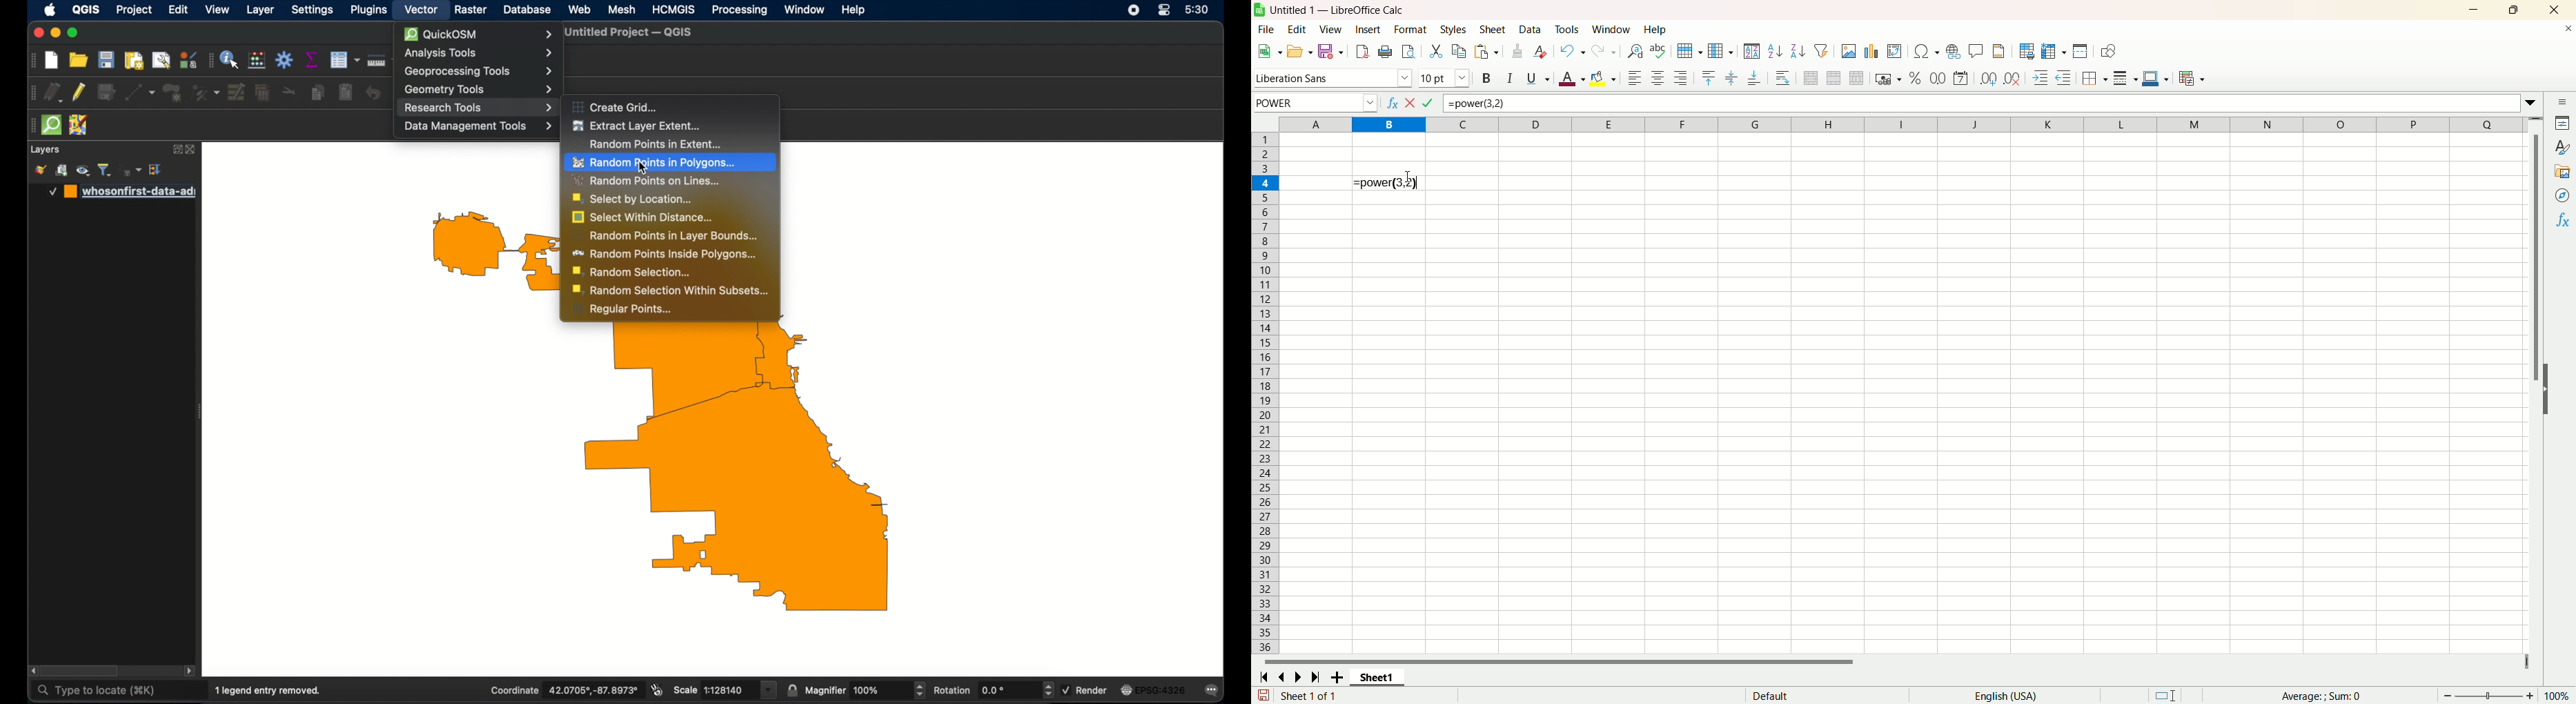  What do you see at coordinates (647, 181) in the screenshot?
I see `random points on lines` at bounding box center [647, 181].